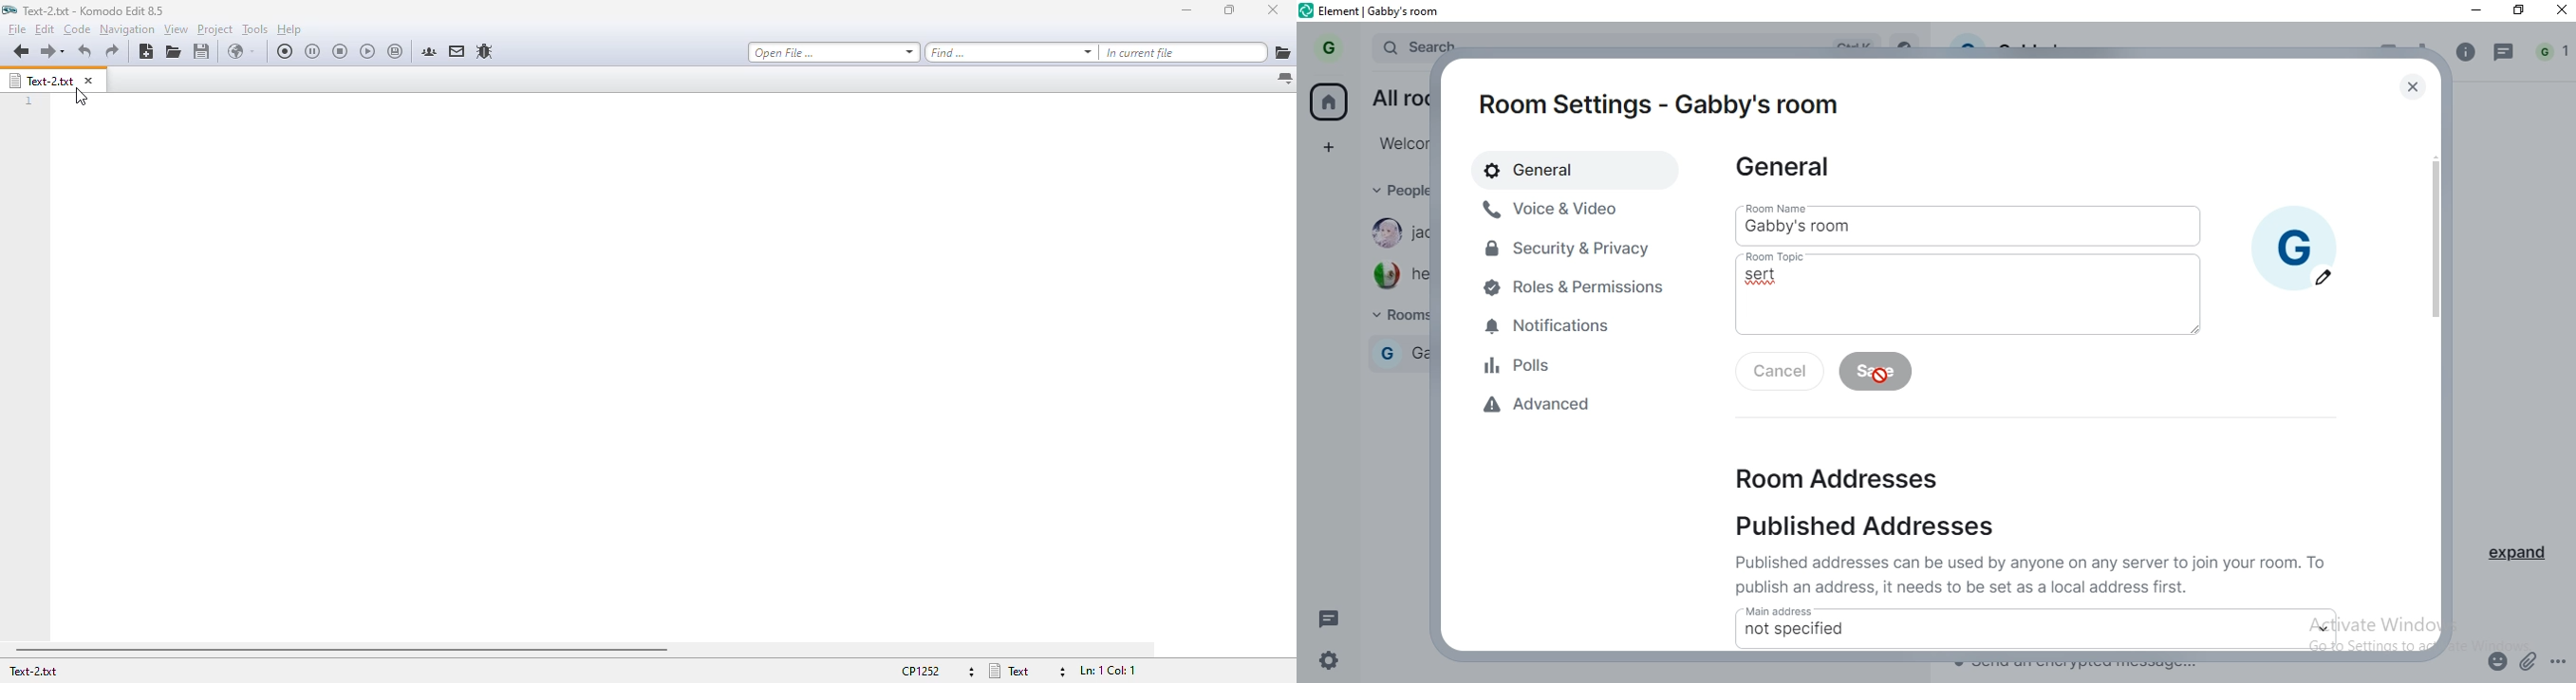 The width and height of the screenshot is (2576, 700). What do you see at coordinates (242, 51) in the screenshot?
I see `preview buffer in browser` at bounding box center [242, 51].